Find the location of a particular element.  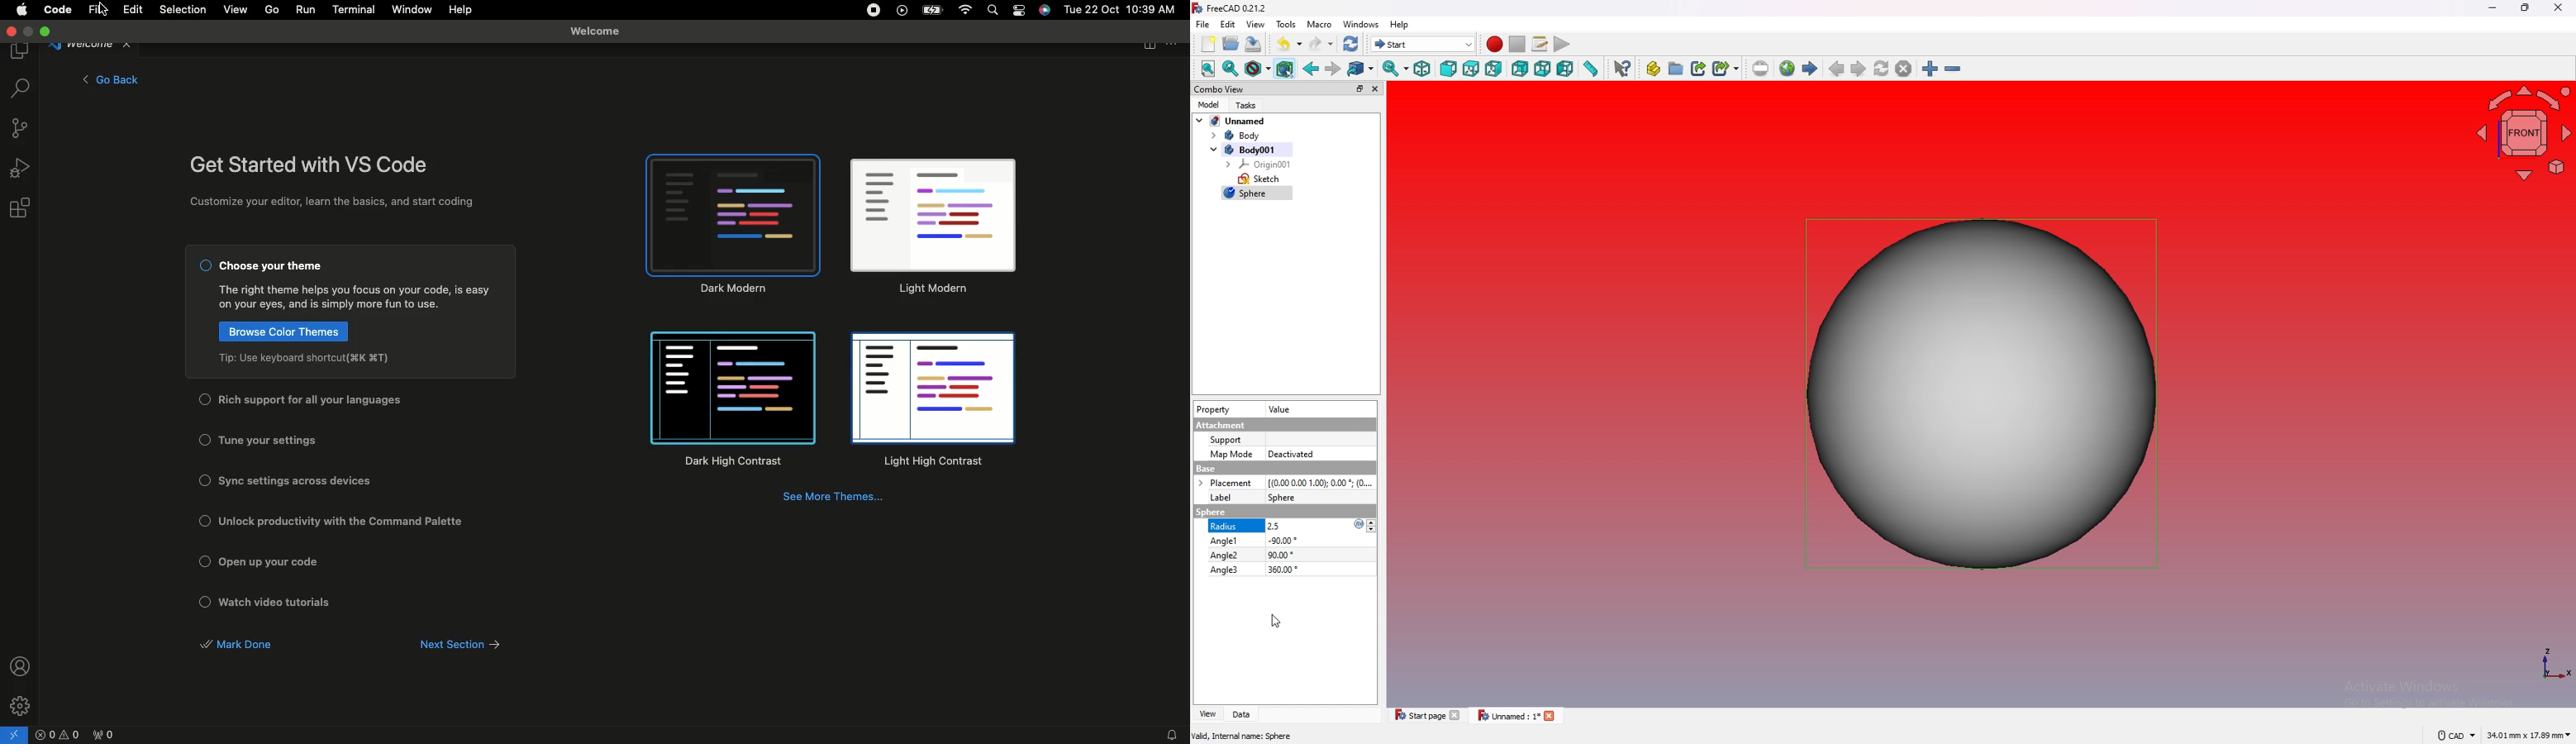

See more themes is located at coordinates (836, 499).